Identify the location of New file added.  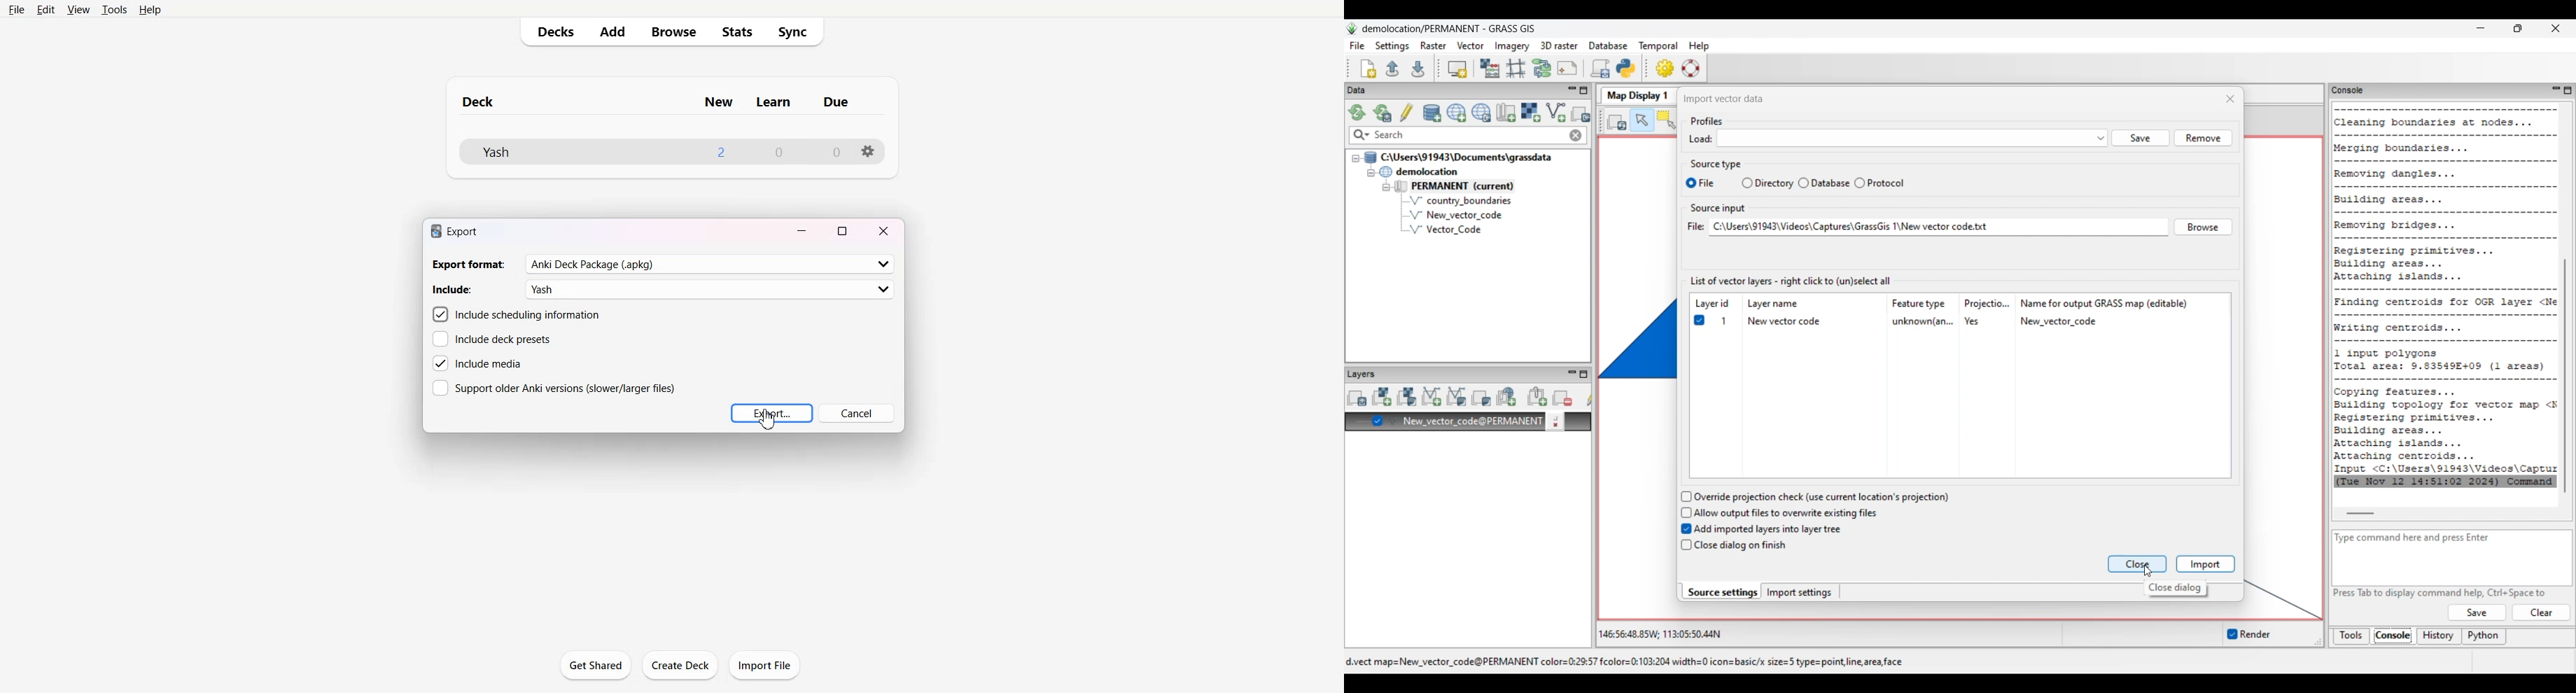
(1455, 215).